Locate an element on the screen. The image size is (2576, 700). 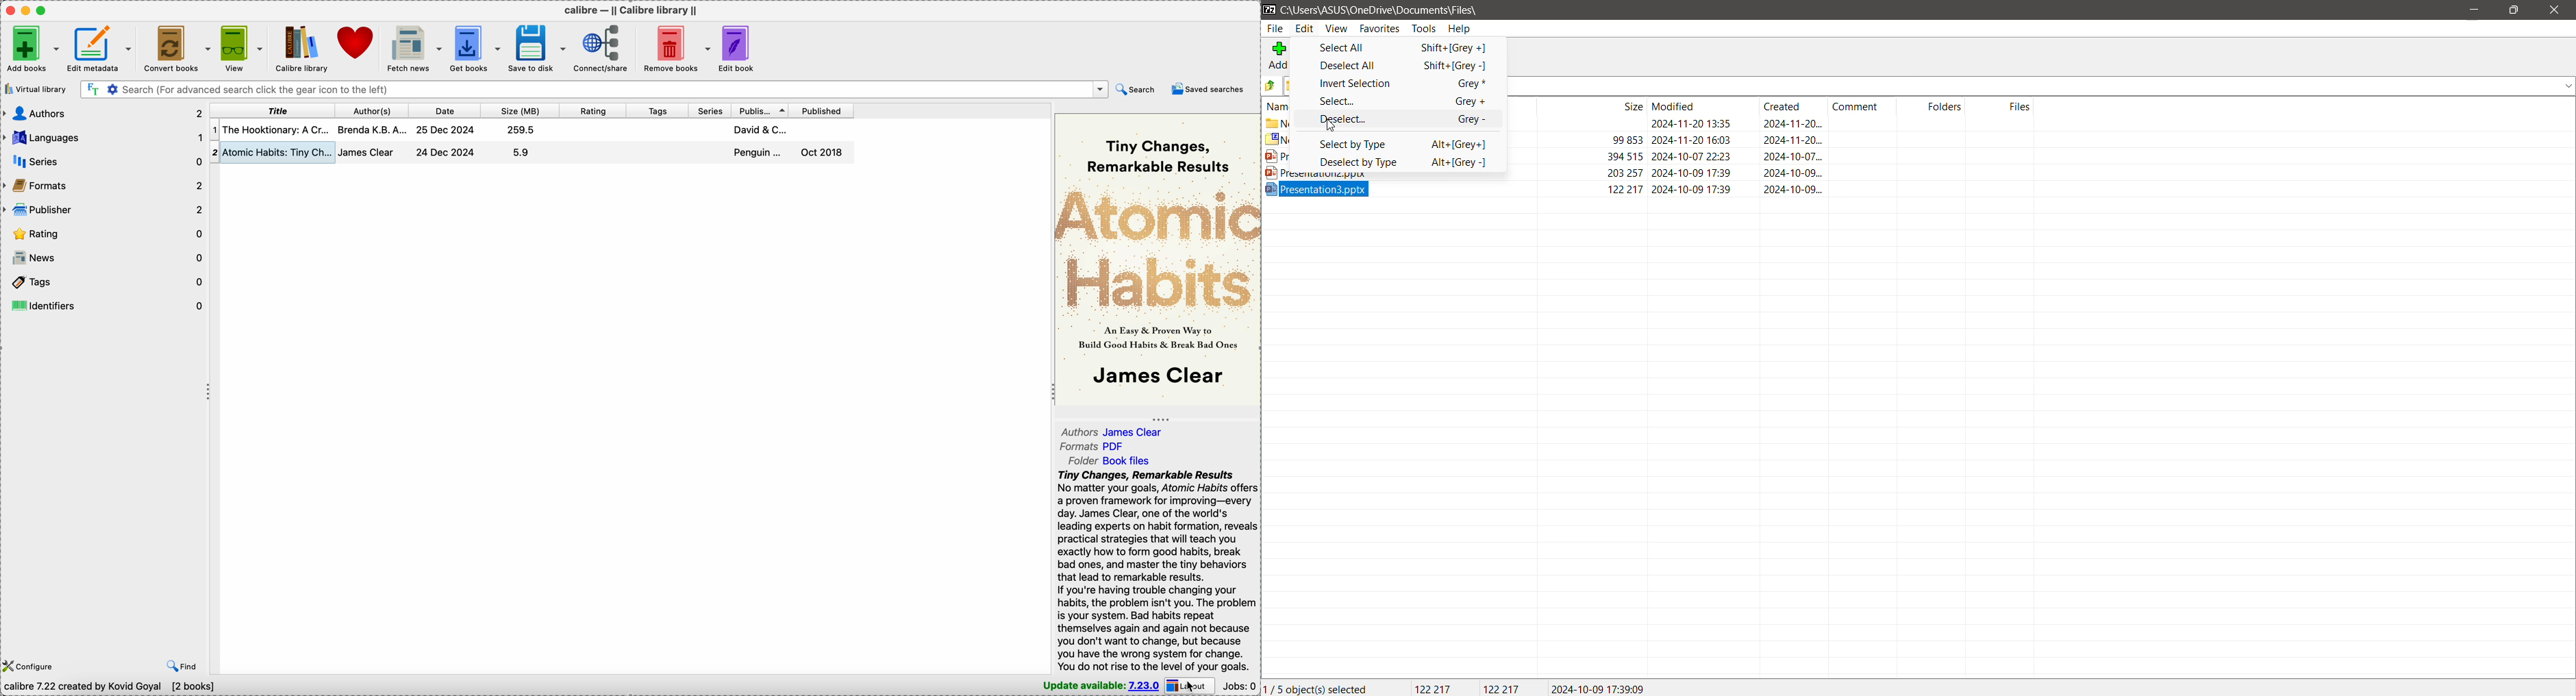
Select by Type is located at coordinates (1360, 144).